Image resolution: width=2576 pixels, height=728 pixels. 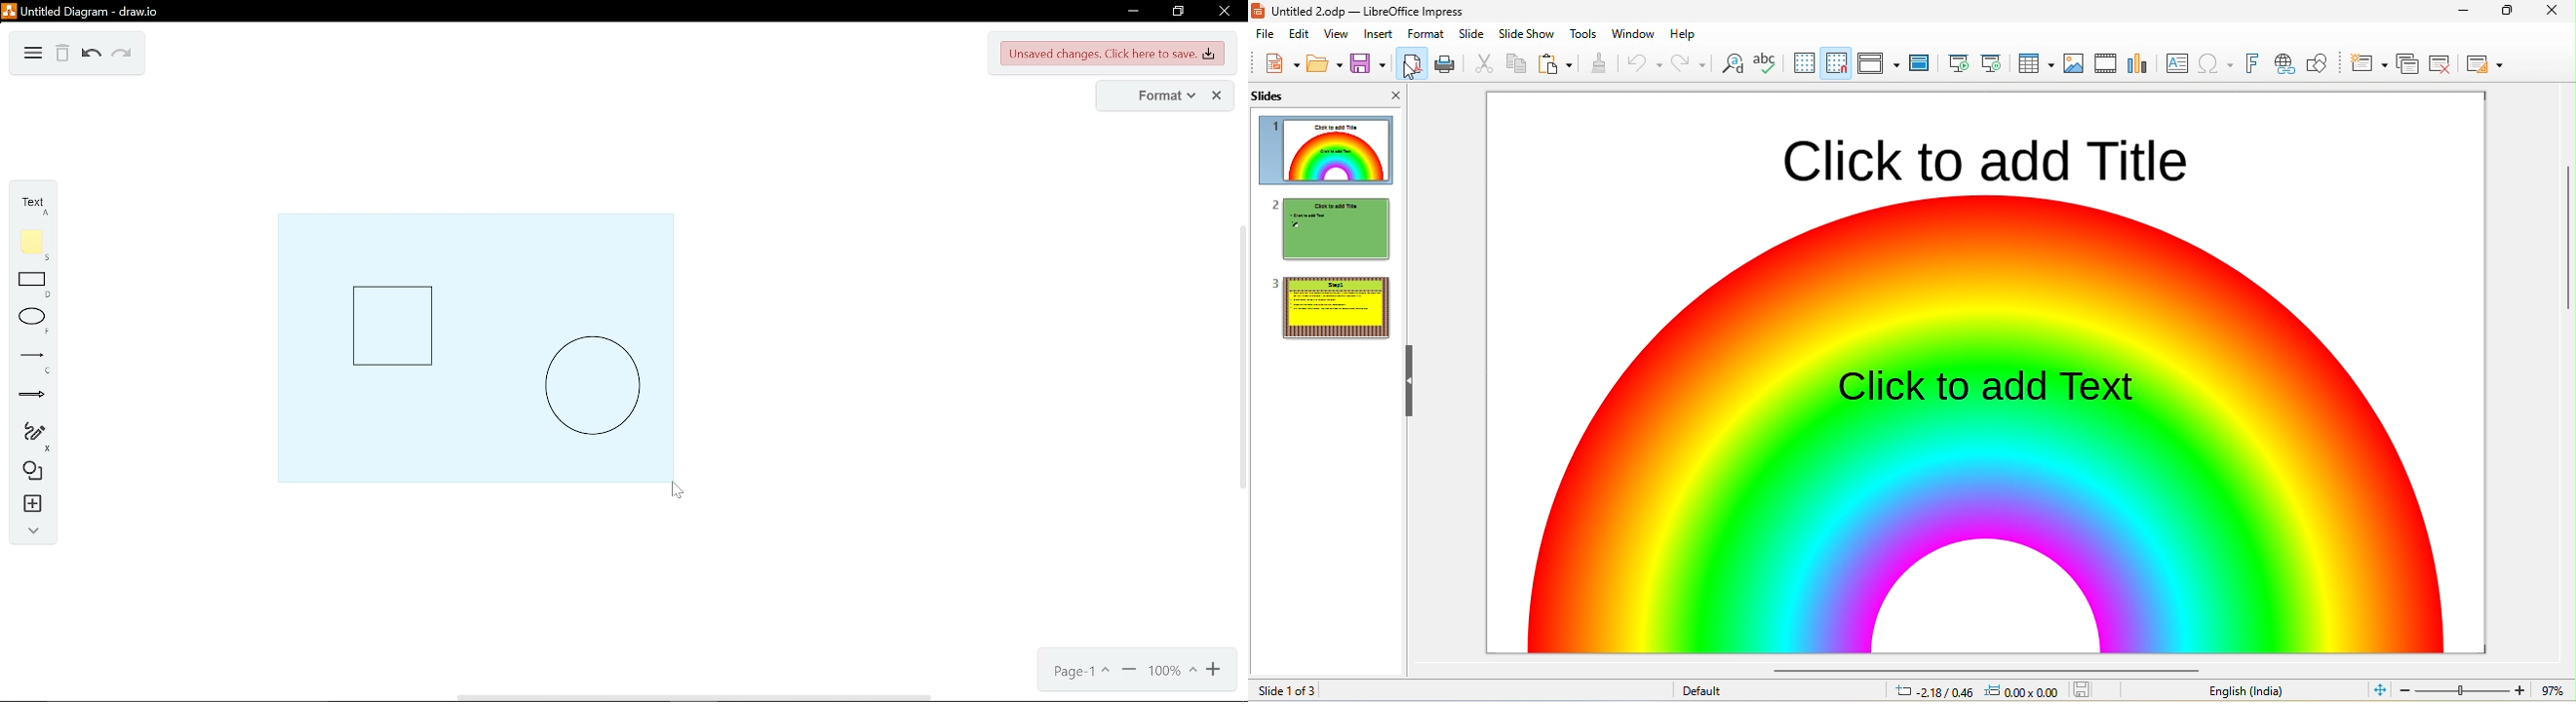 What do you see at coordinates (2557, 11) in the screenshot?
I see `close` at bounding box center [2557, 11].